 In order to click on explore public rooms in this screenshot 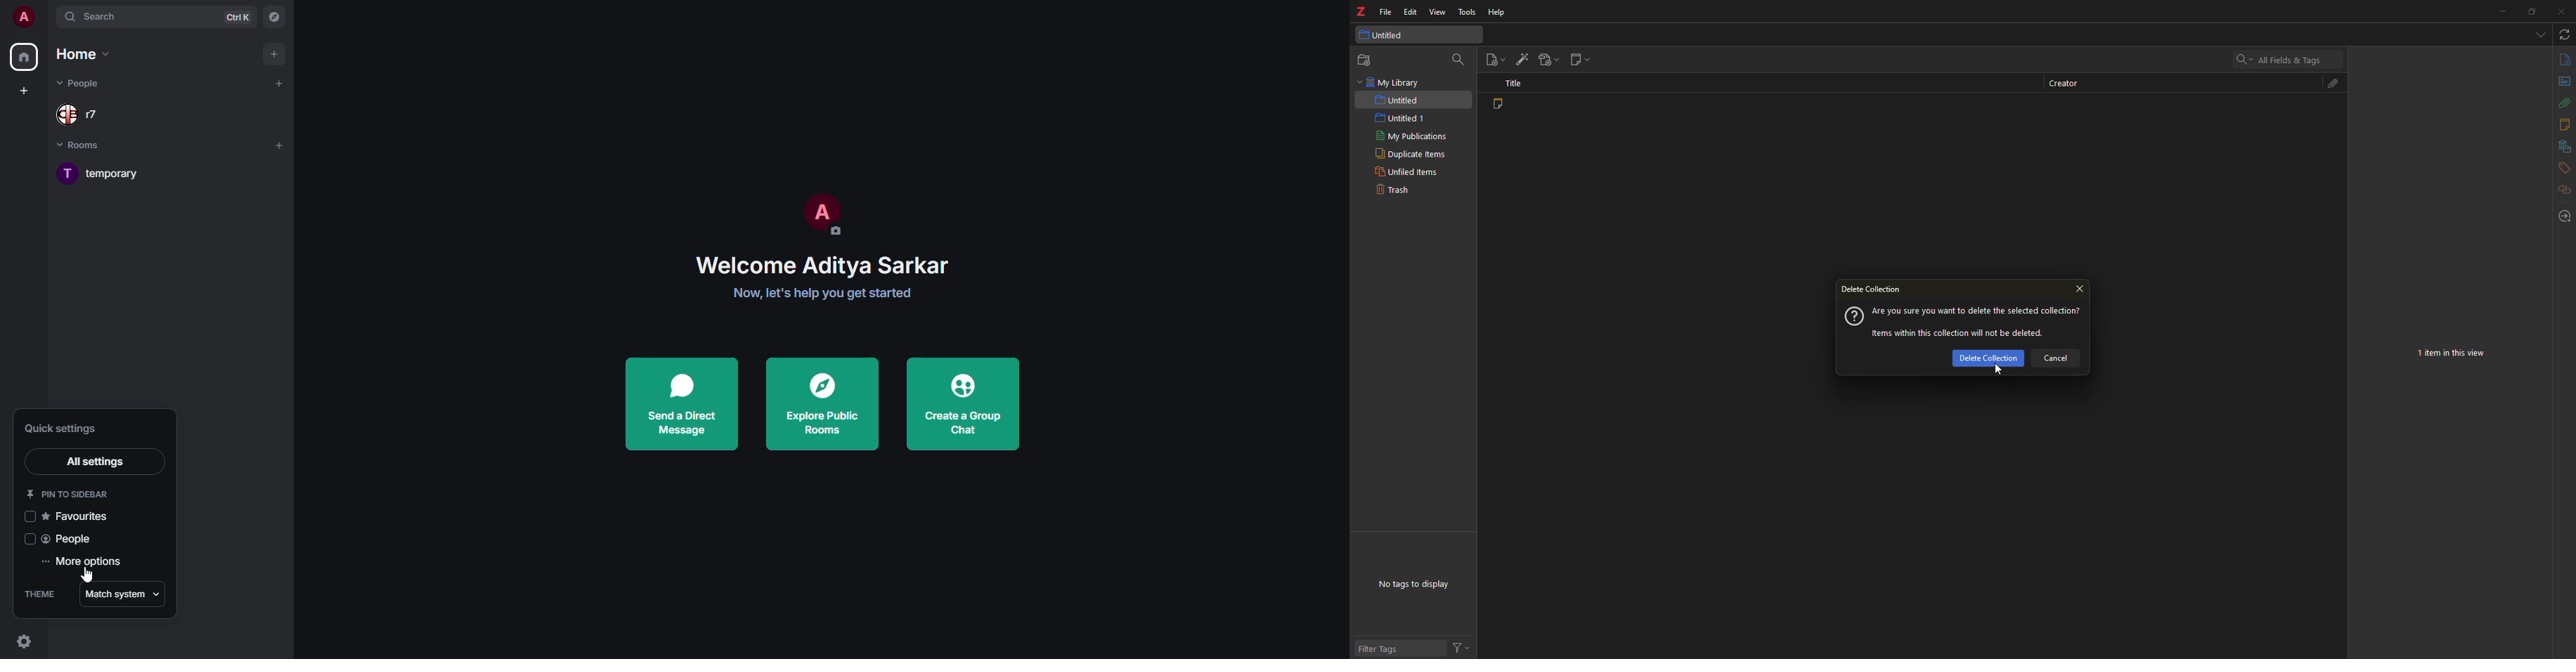, I will do `click(824, 403)`.